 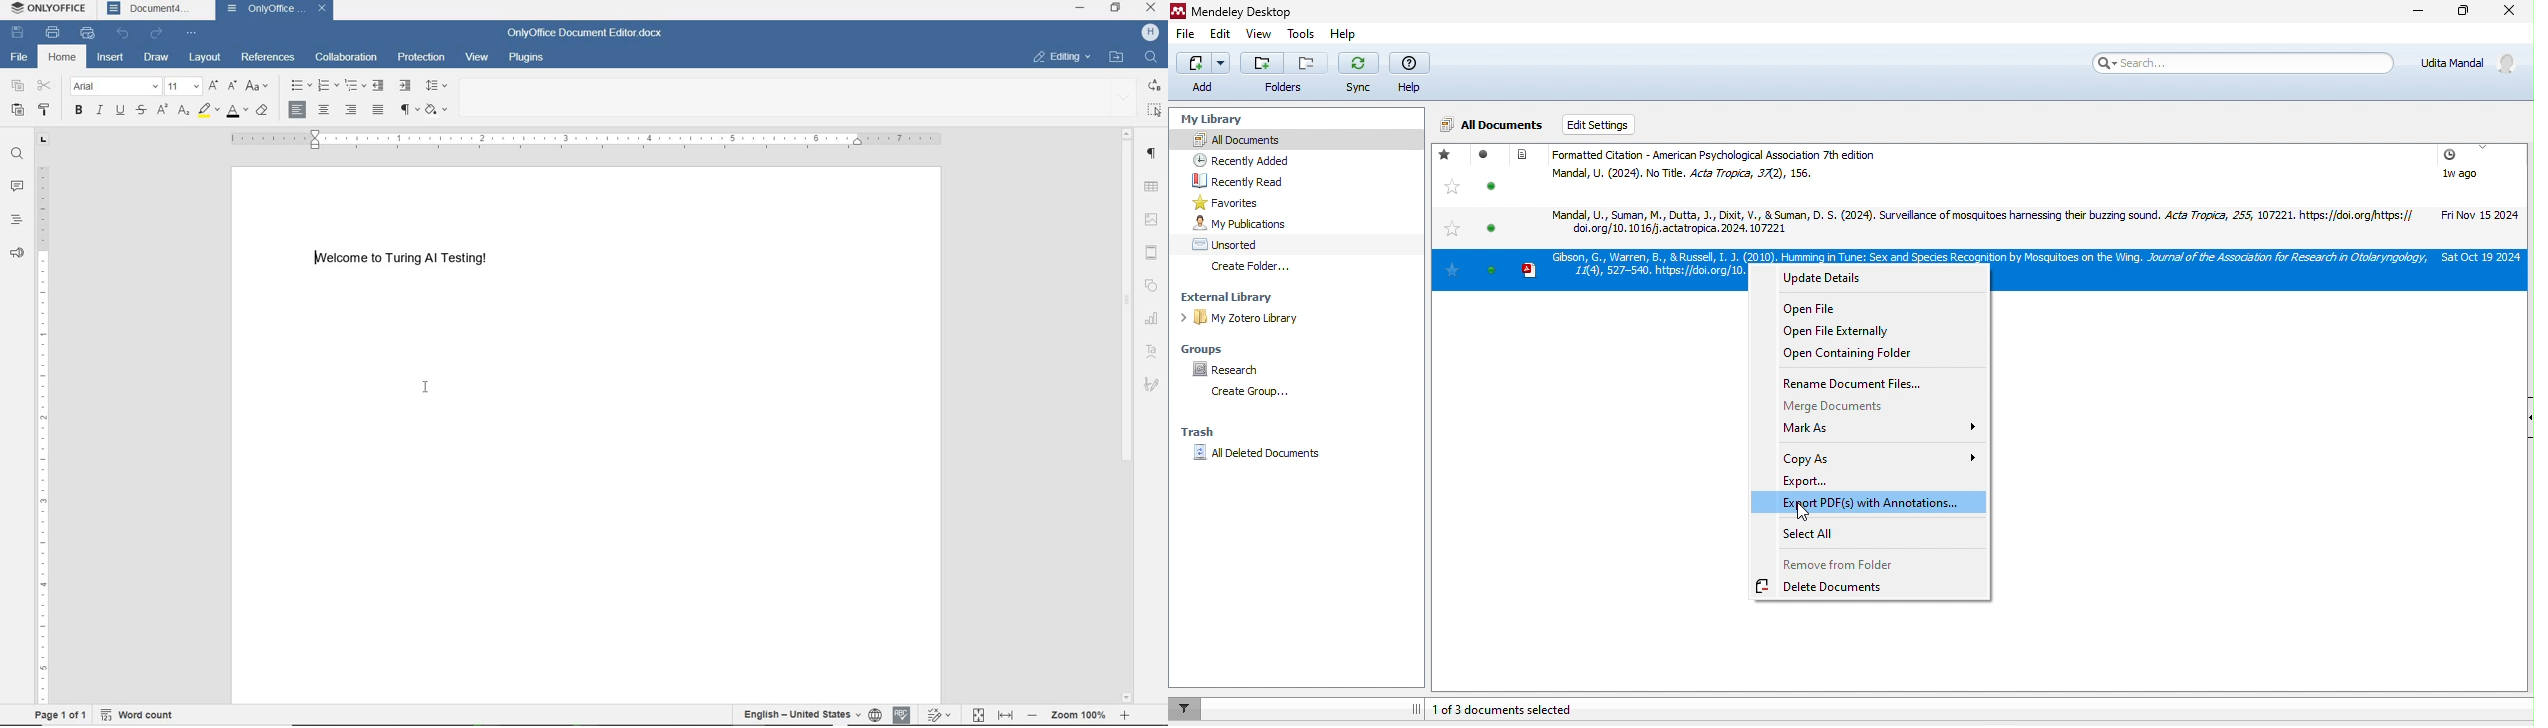 What do you see at coordinates (1879, 457) in the screenshot?
I see `copy as` at bounding box center [1879, 457].